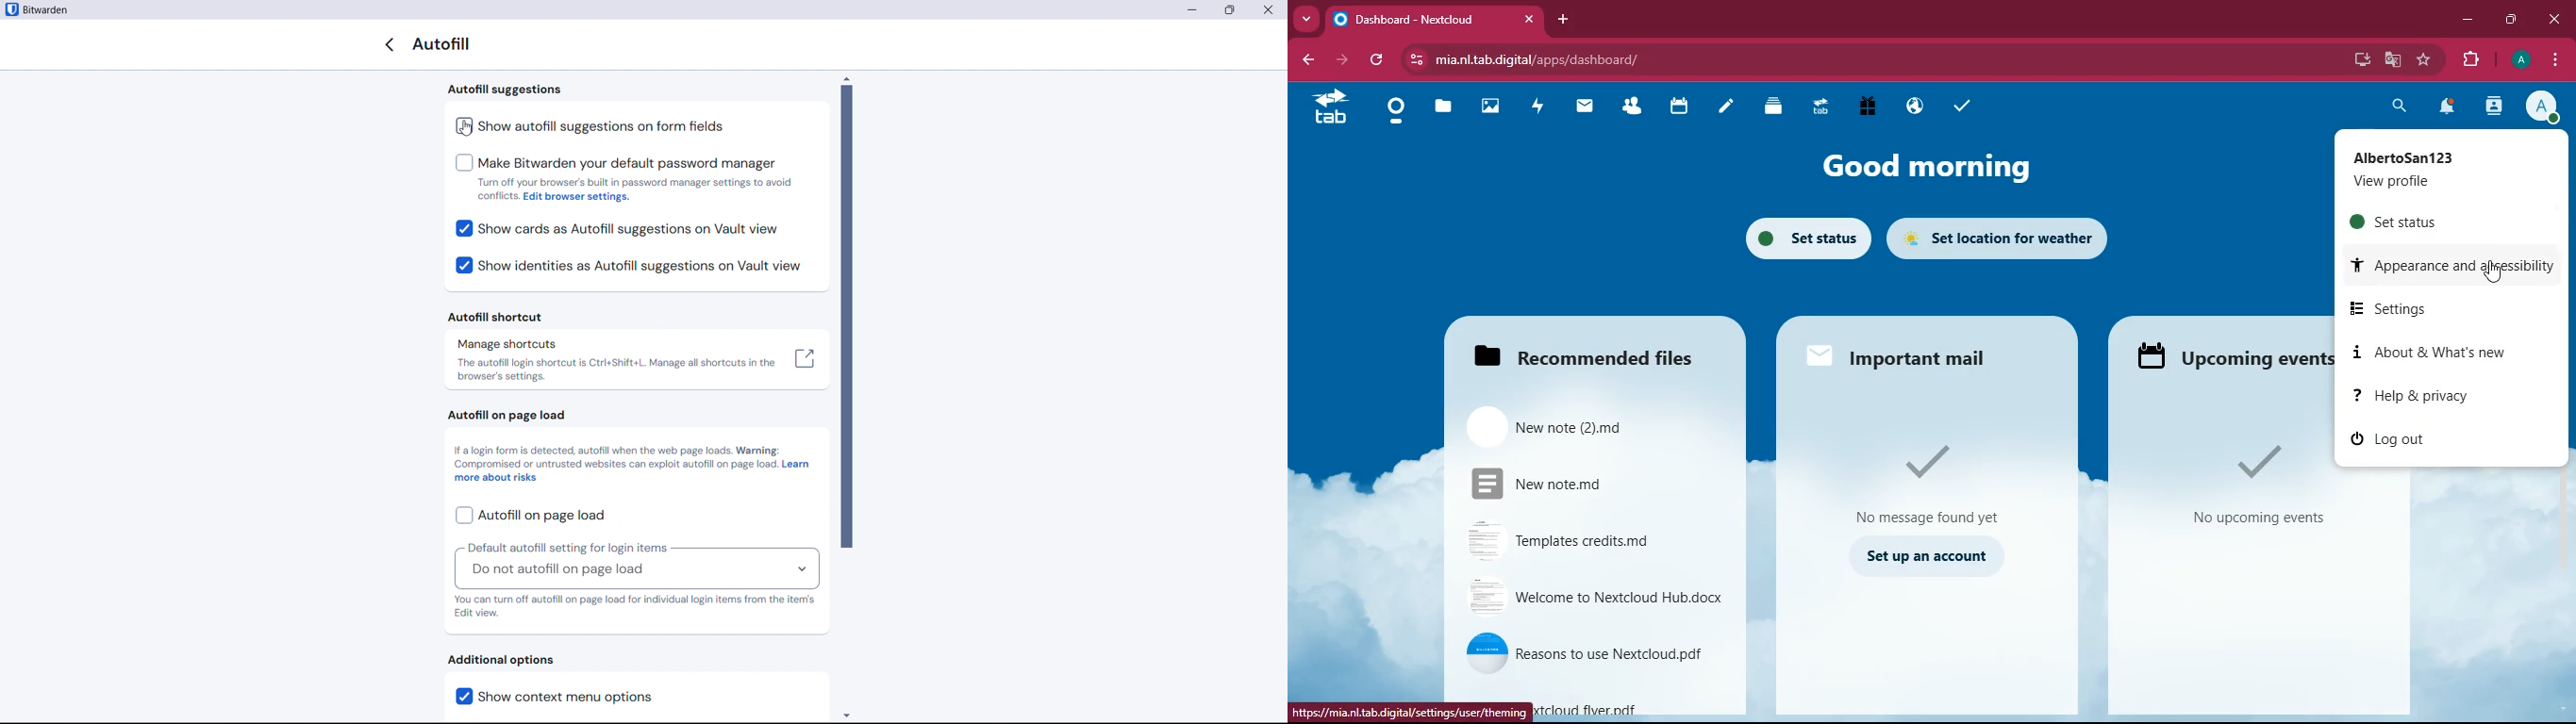 The image size is (2576, 728). What do you see at coordinates (2439, 167) in the screenshot?
I see `profile` at bounding box center [2439, 167].